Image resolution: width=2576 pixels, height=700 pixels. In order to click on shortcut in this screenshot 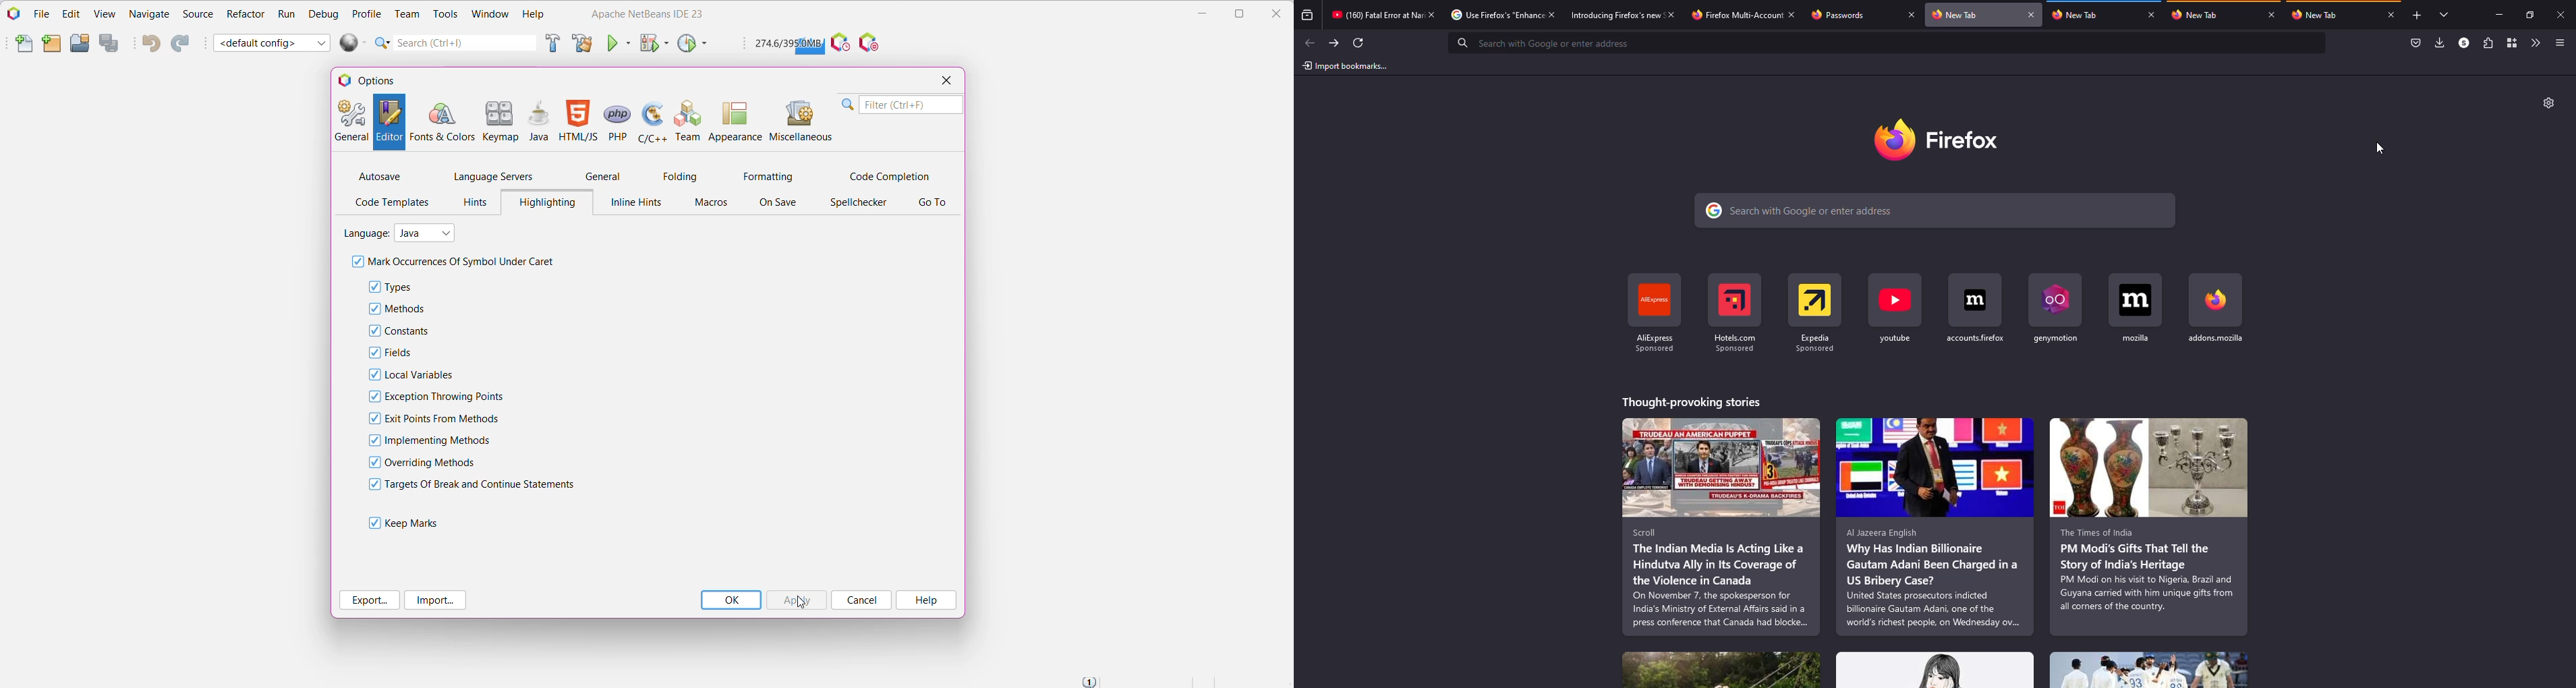, I will do `click(2059, 308)`.